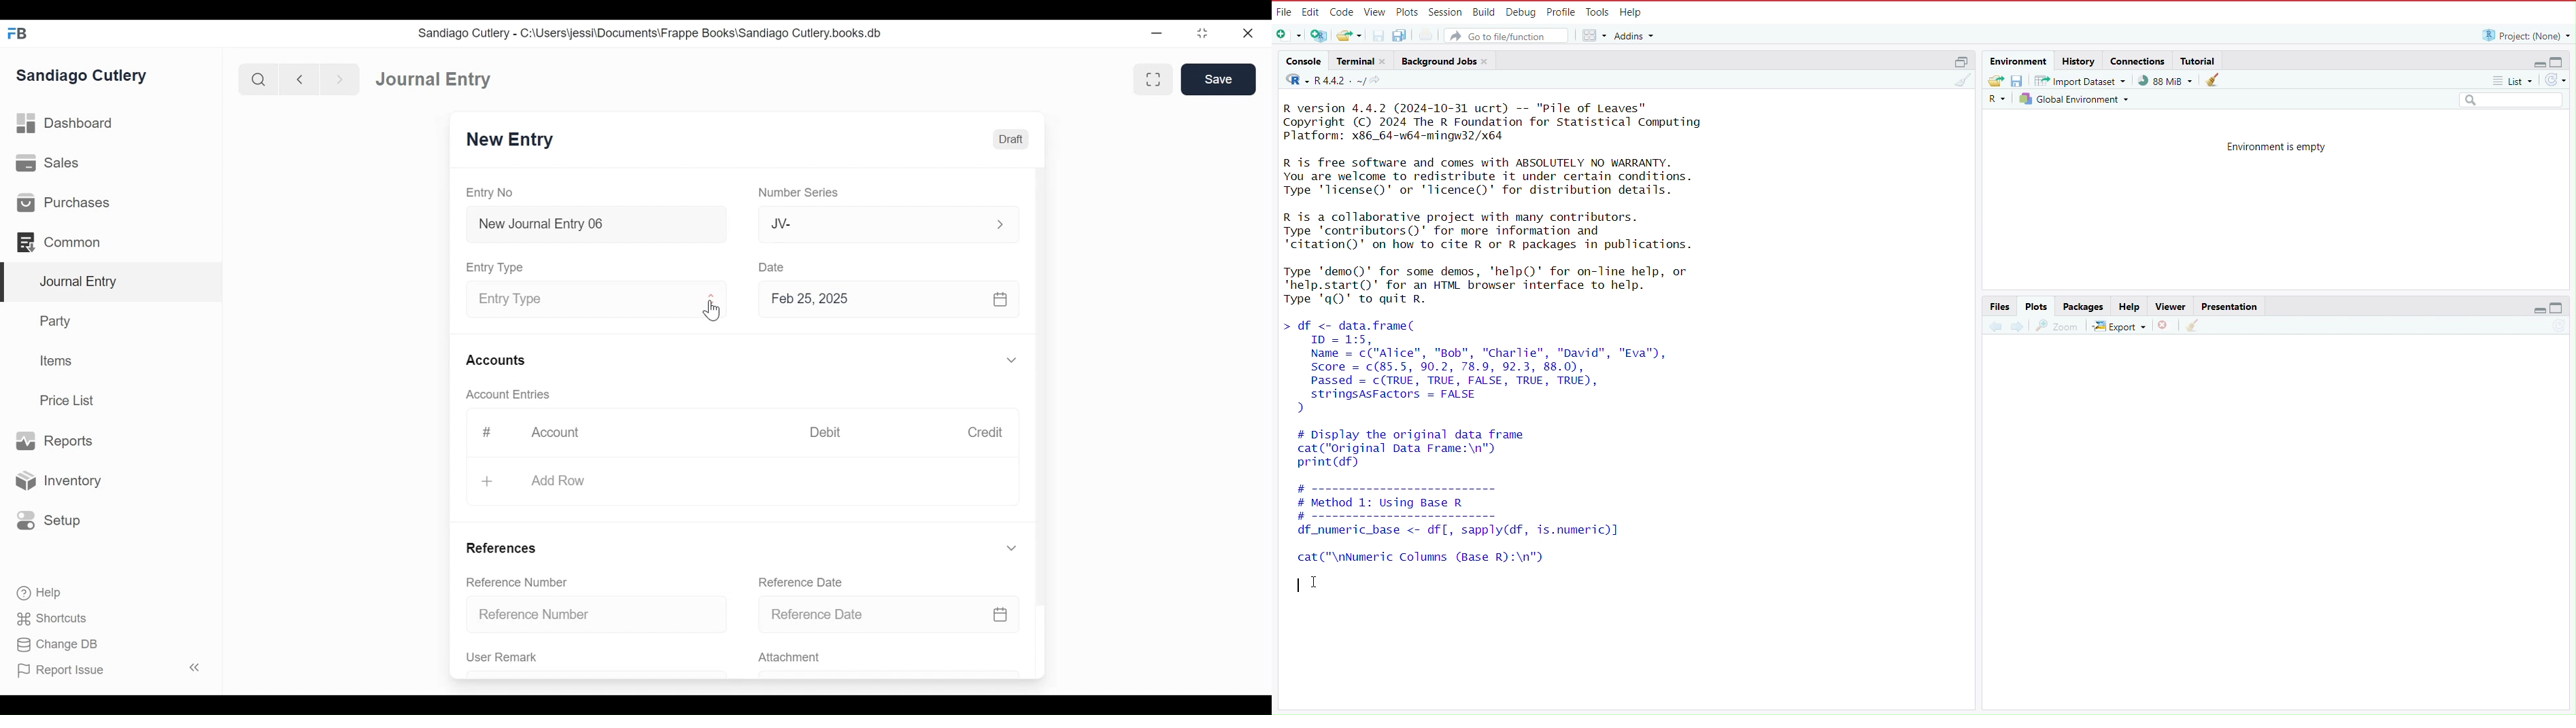 The image size is (2576, 728). I want to click on history, so click(2080, 60).